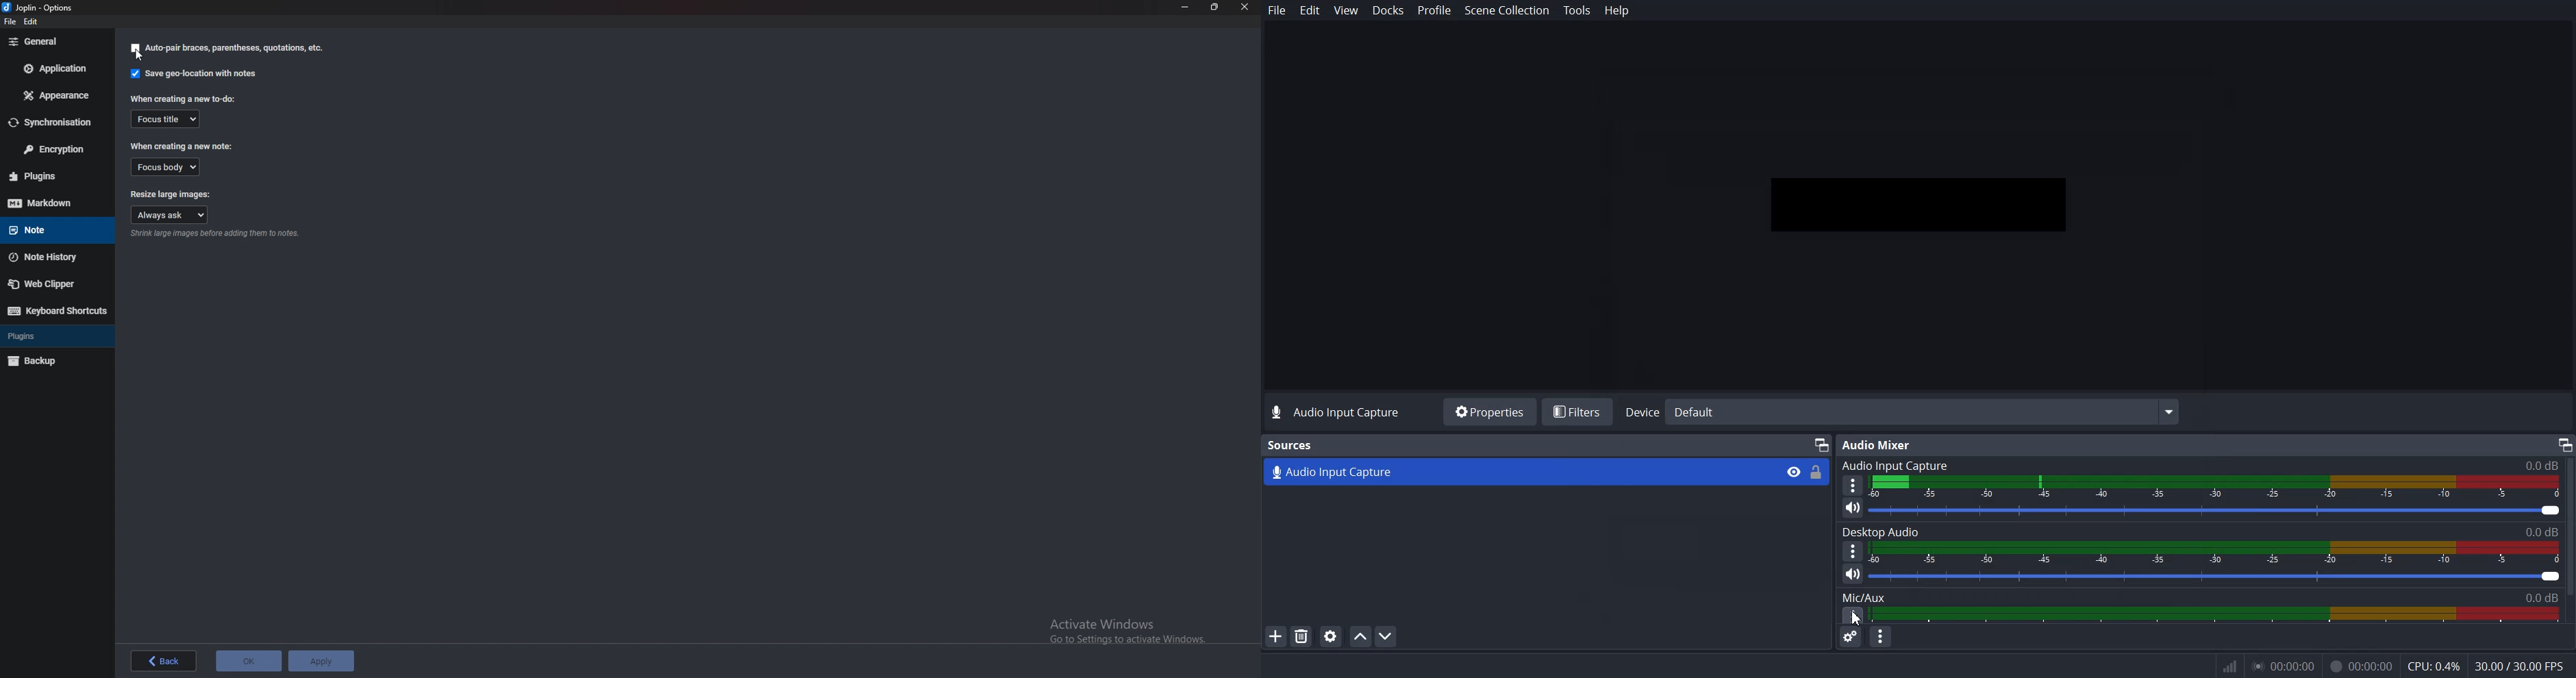 This screenshot has height=700, width=2576. I want to click on Focus body, so click(165, 167).